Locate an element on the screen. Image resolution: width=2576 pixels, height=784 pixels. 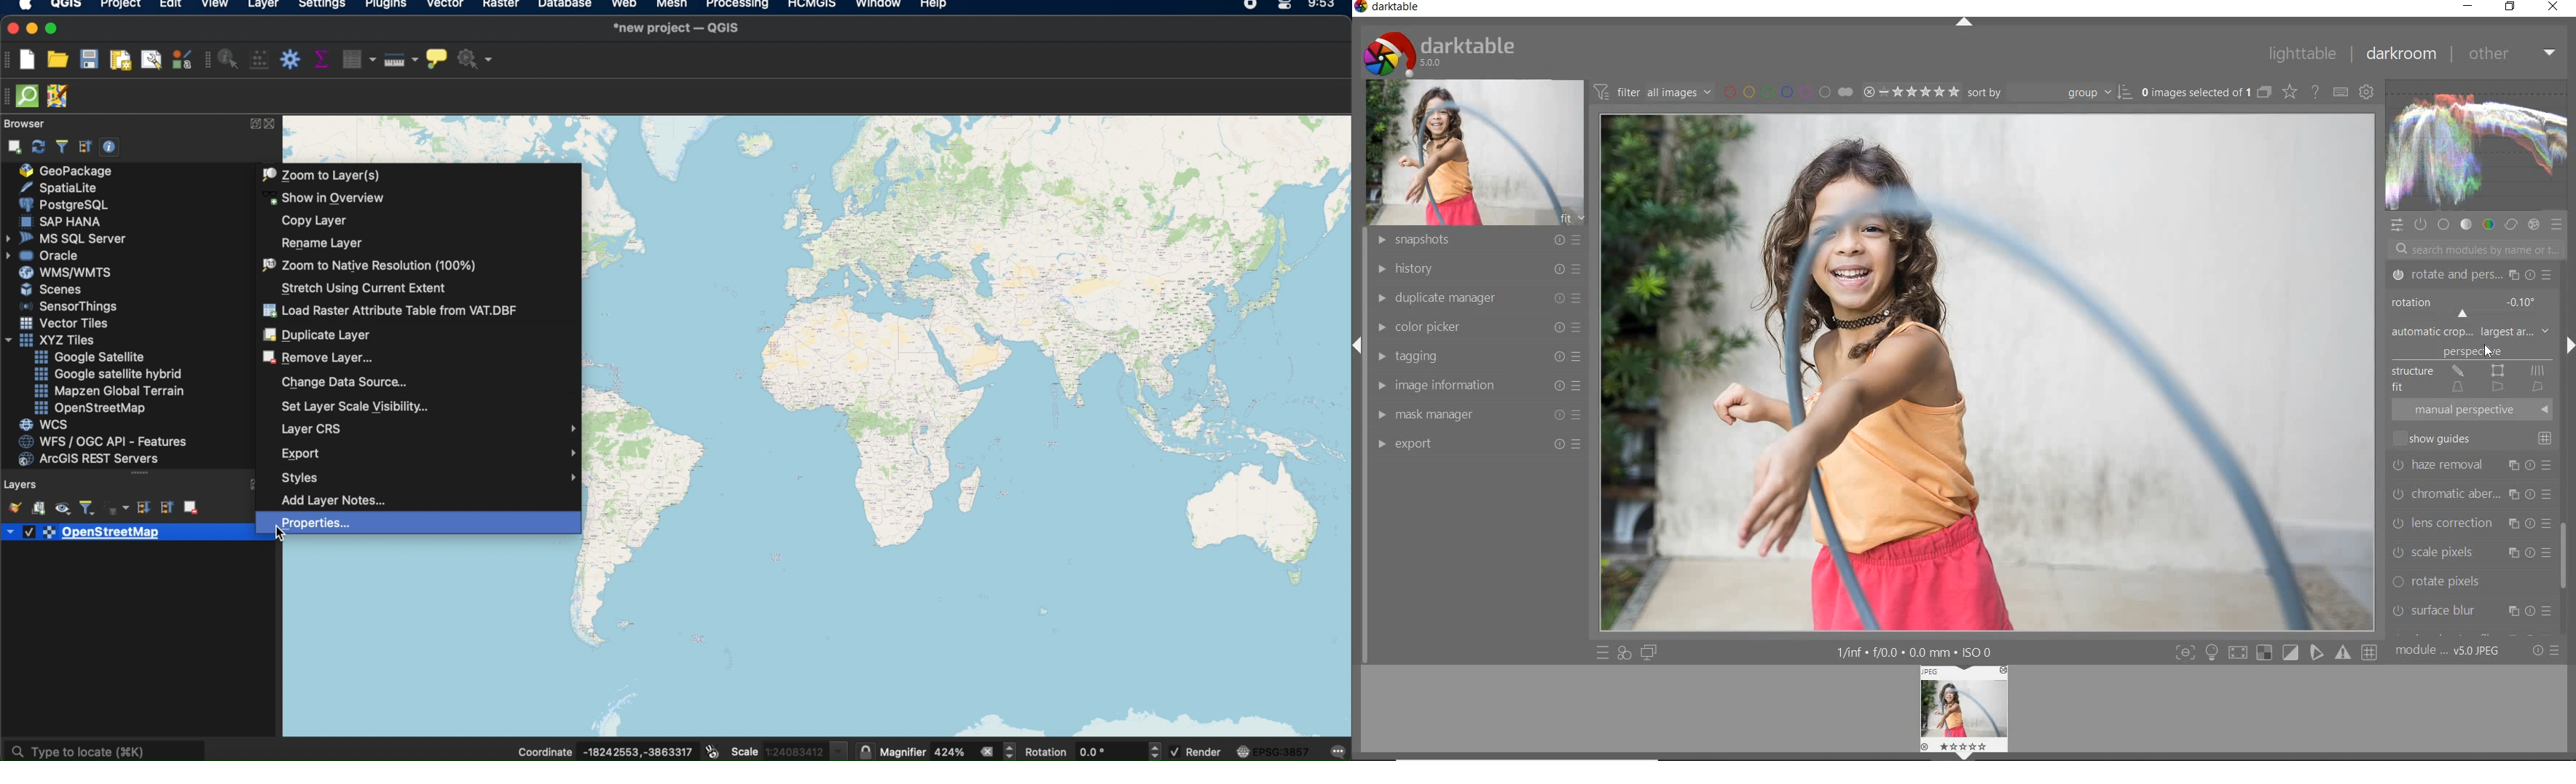
show statistical summary is located at coordinates (322, 60).